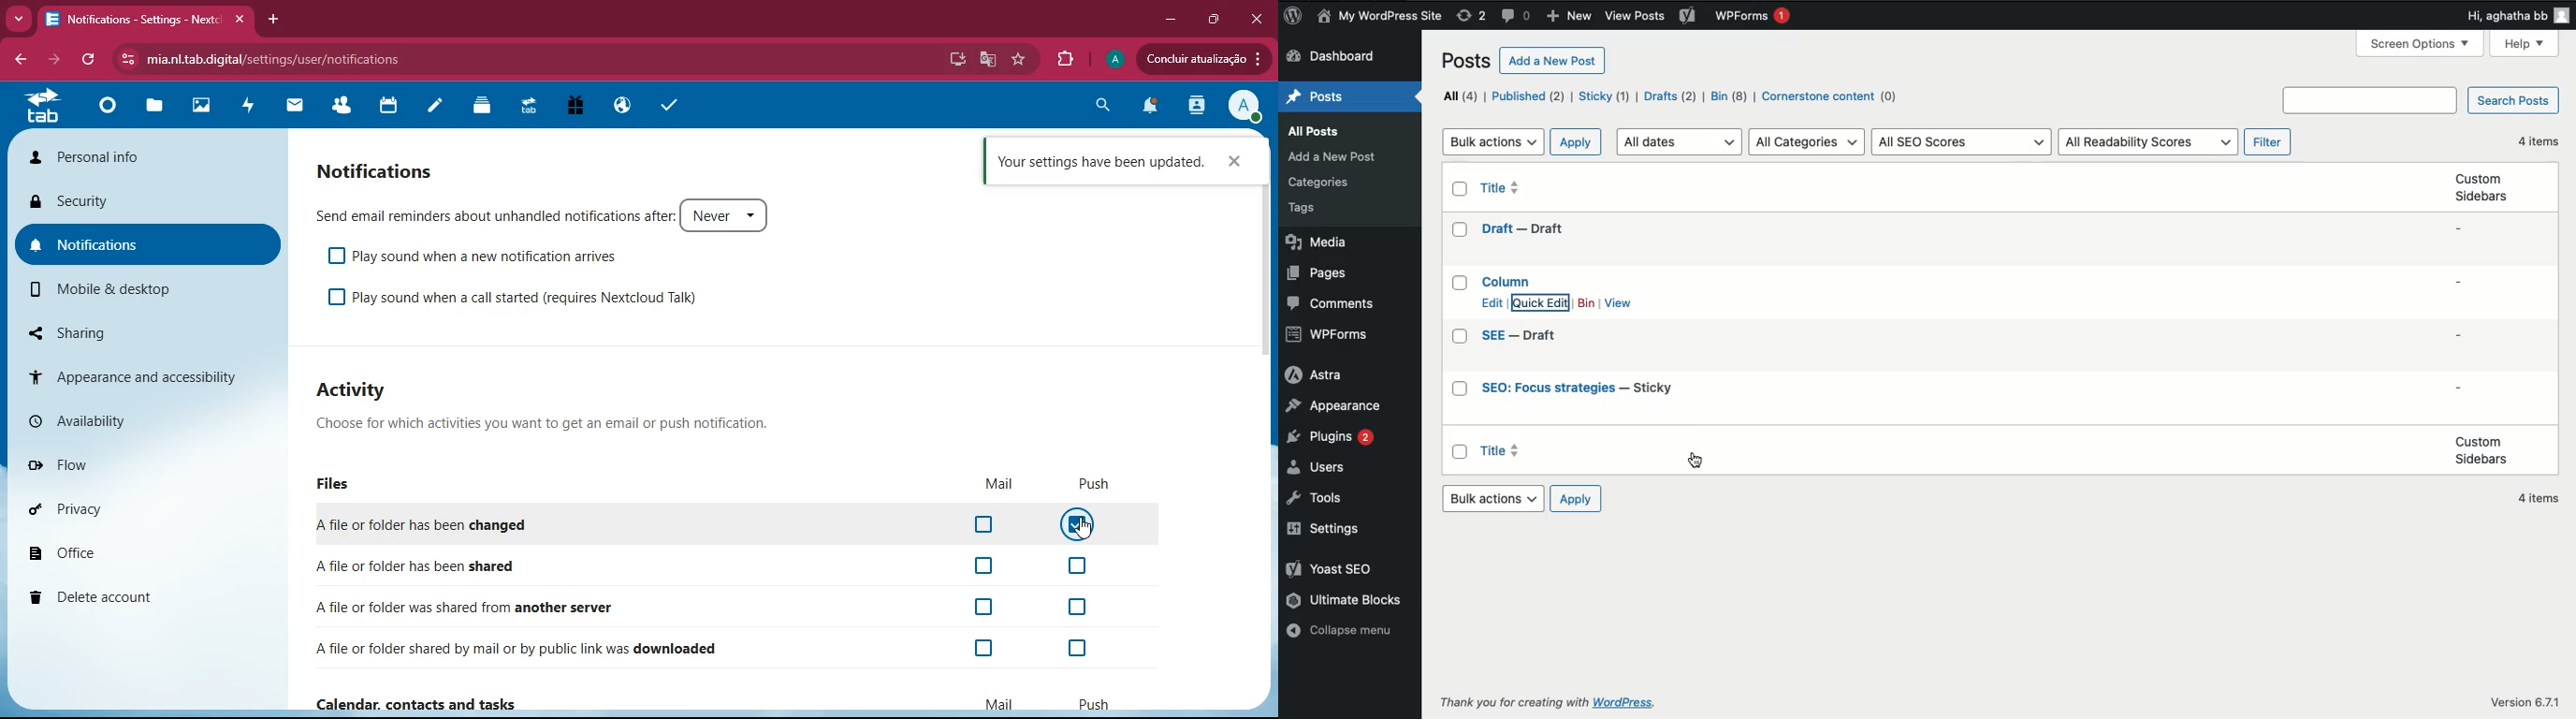  I want to click on layers, so click(484, 105).